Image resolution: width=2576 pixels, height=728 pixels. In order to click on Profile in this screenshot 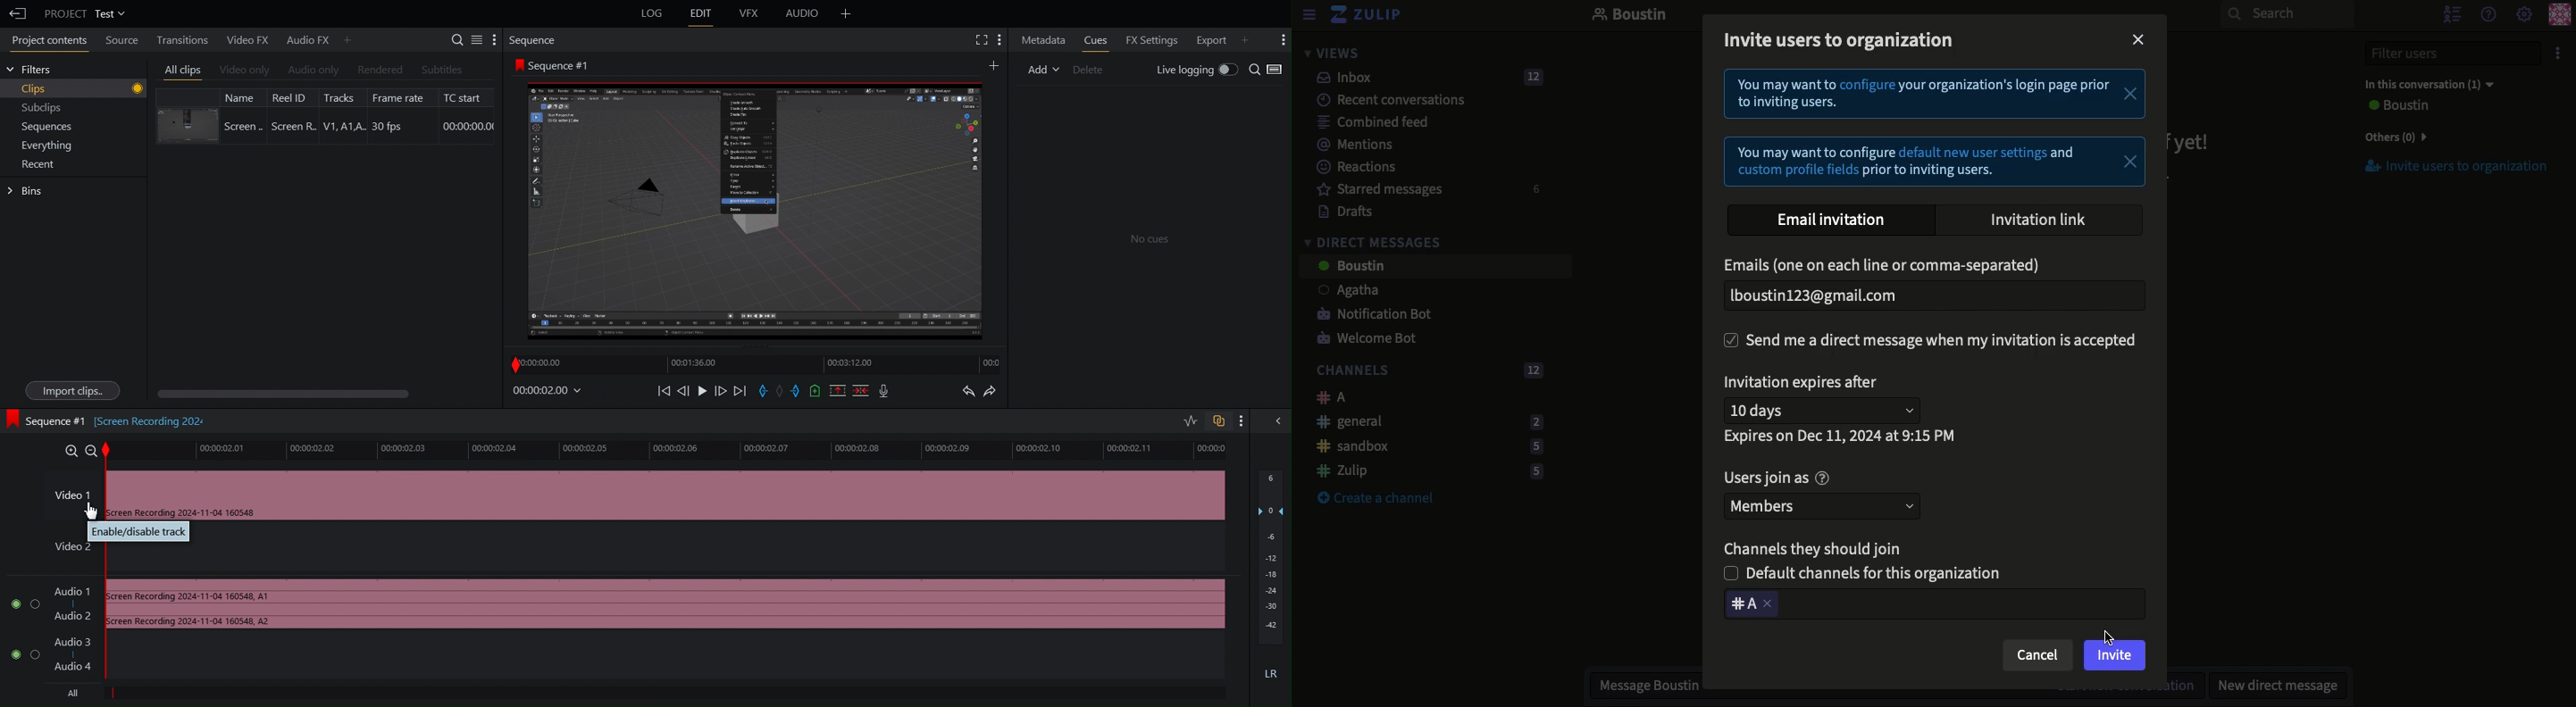, I will do `click(2559, 16)`.